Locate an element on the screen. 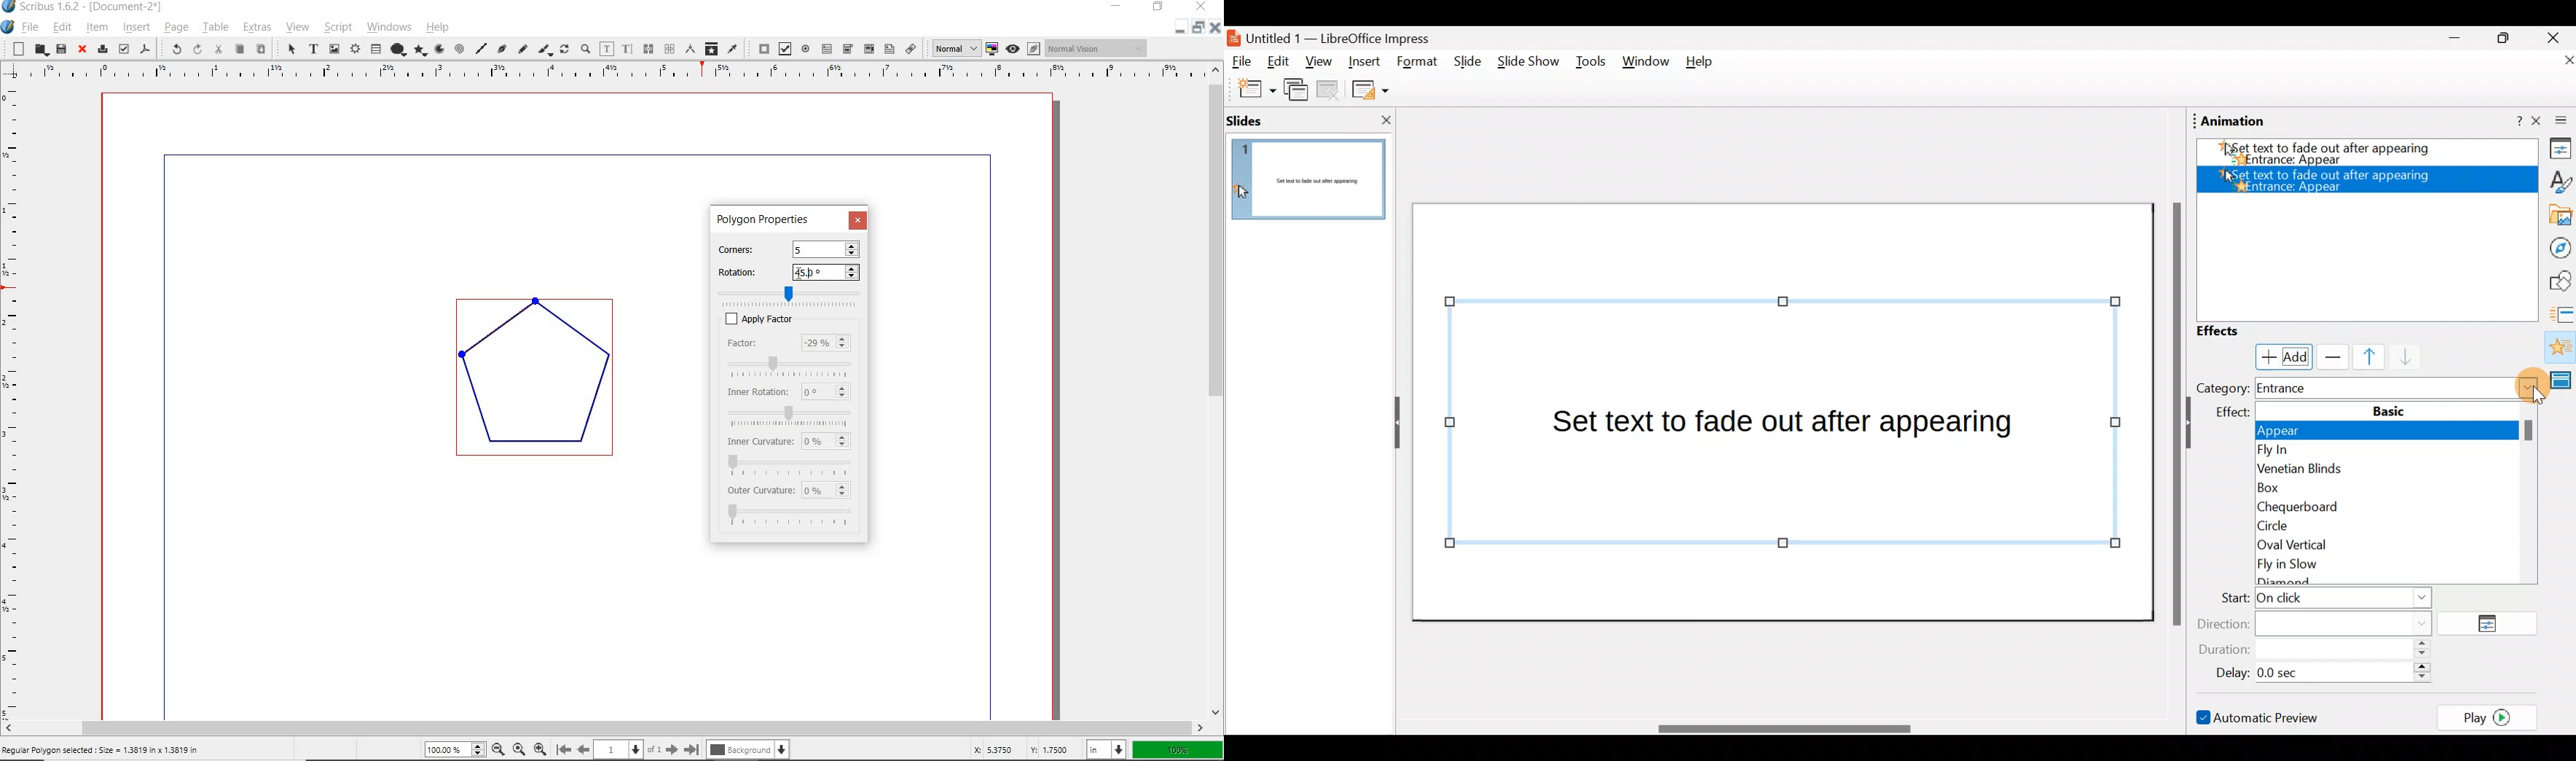  Presentation slide is located at coordinates (1786, 411).